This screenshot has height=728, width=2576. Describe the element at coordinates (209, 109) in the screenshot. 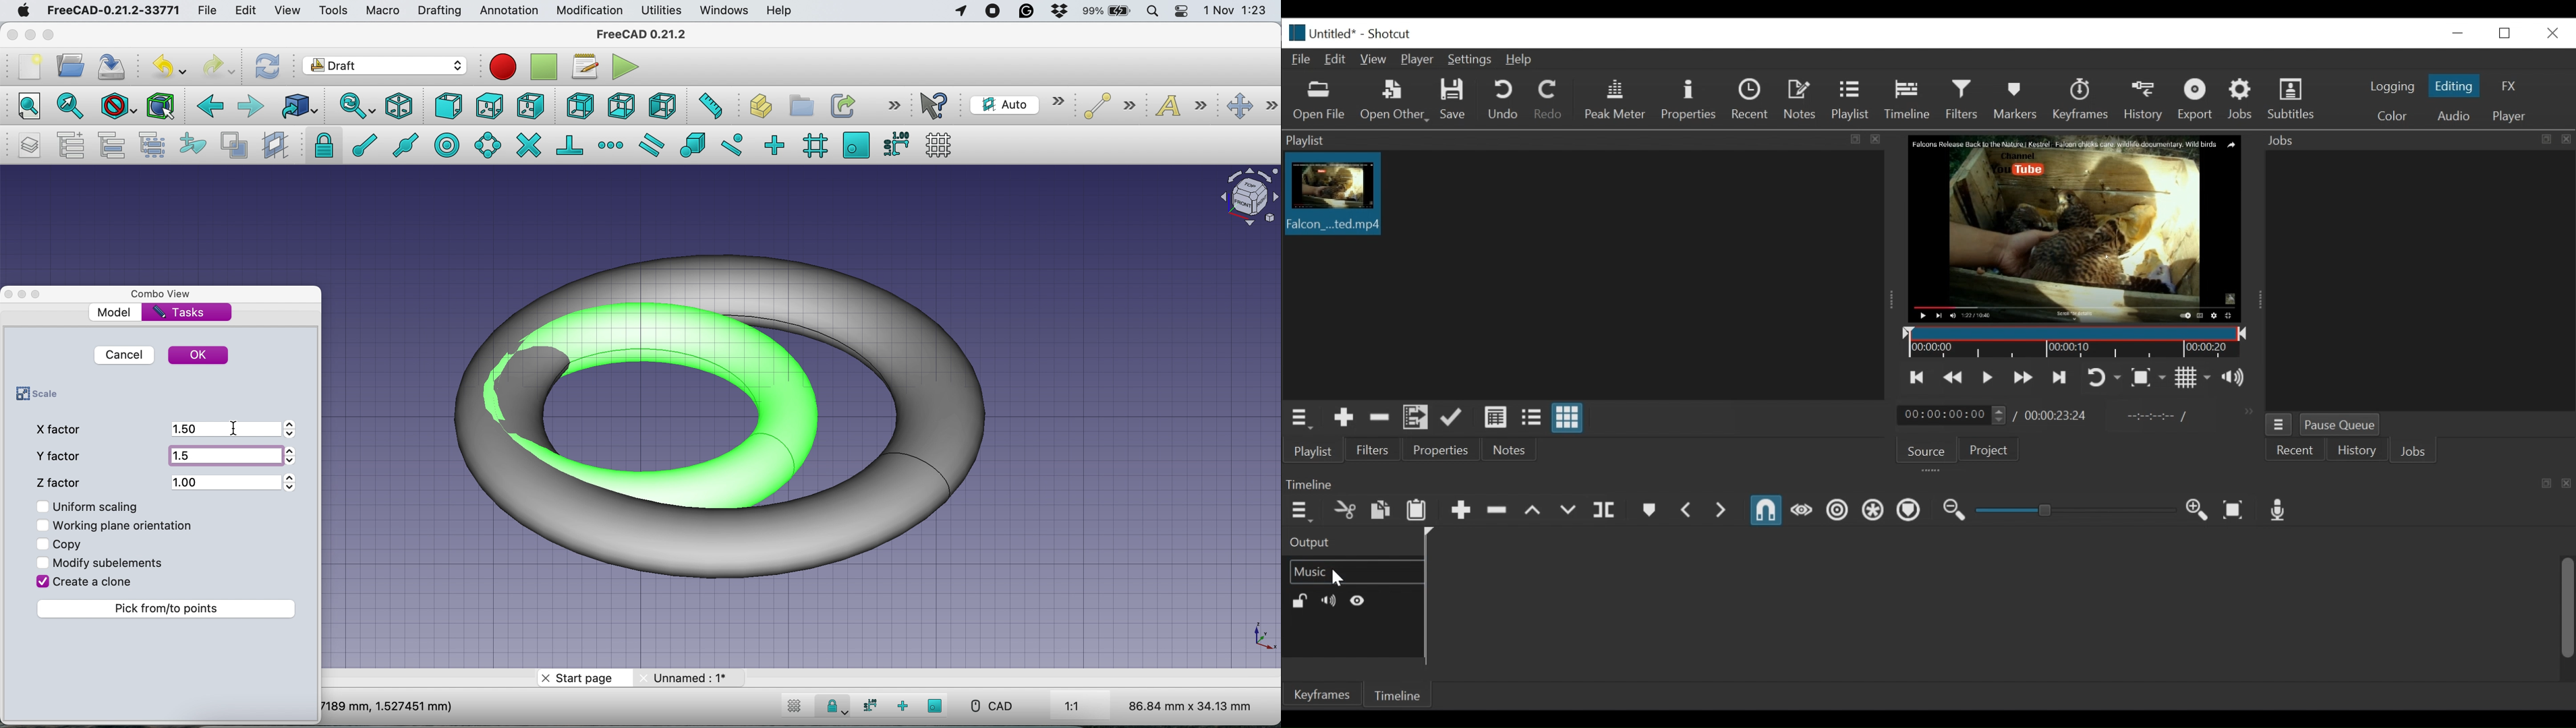

I see `backward` at that location.